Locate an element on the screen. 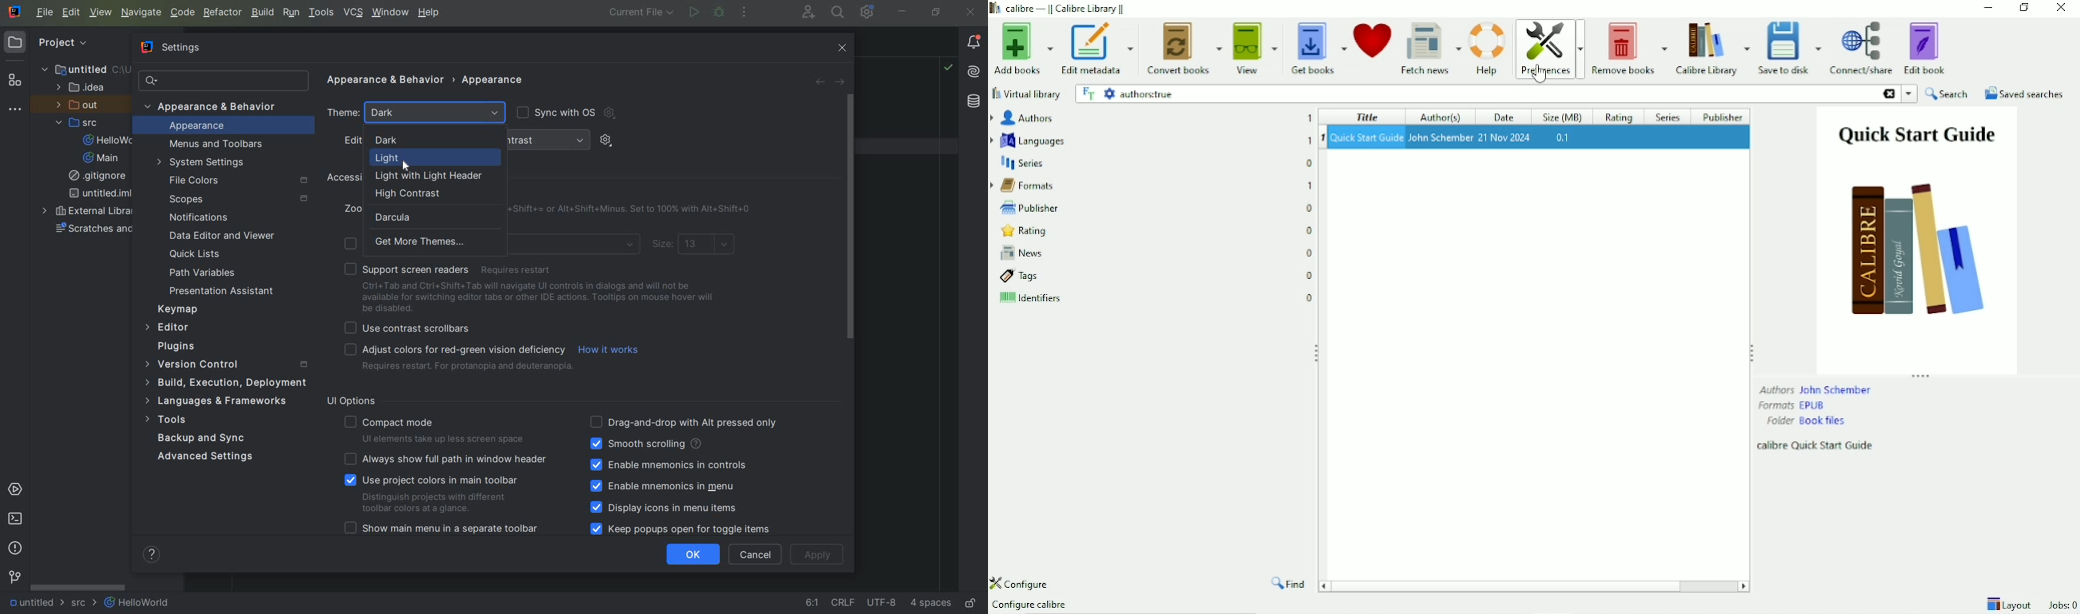 This screenshot has height=616, width=2100. Horizontal scrollbar is located at coordinates (1511, 587).